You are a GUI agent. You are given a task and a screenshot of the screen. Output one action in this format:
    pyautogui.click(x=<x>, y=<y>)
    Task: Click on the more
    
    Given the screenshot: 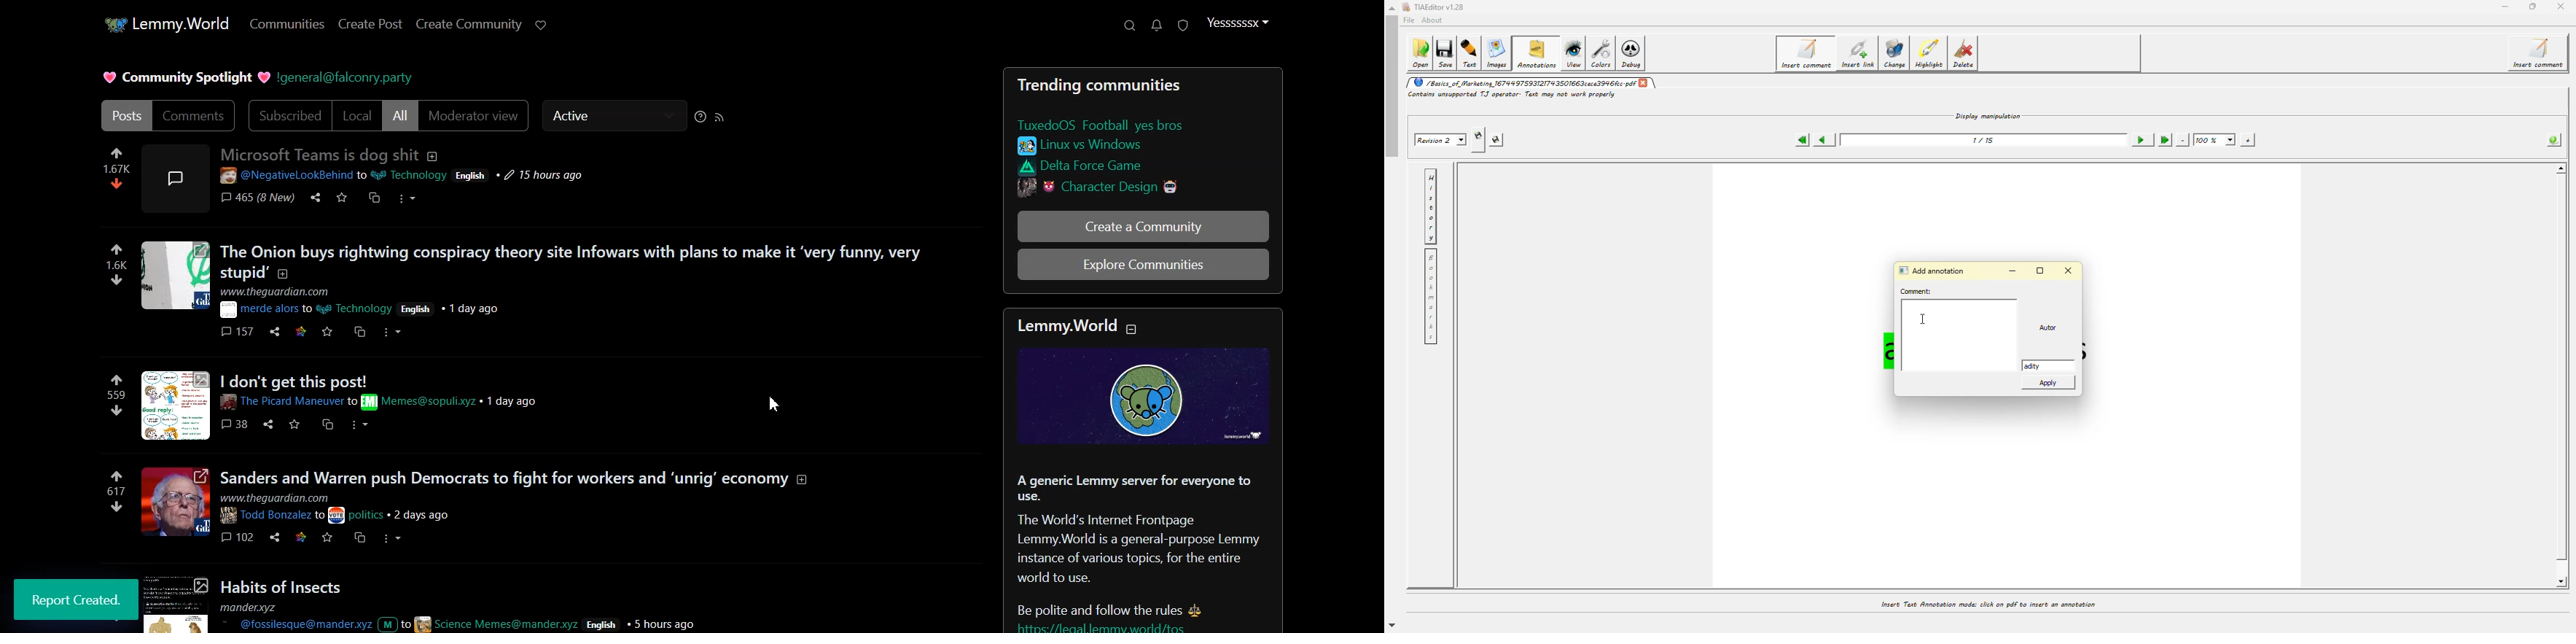 What is the action you would take?
    pyautogui.click(x=409, y=199)
    